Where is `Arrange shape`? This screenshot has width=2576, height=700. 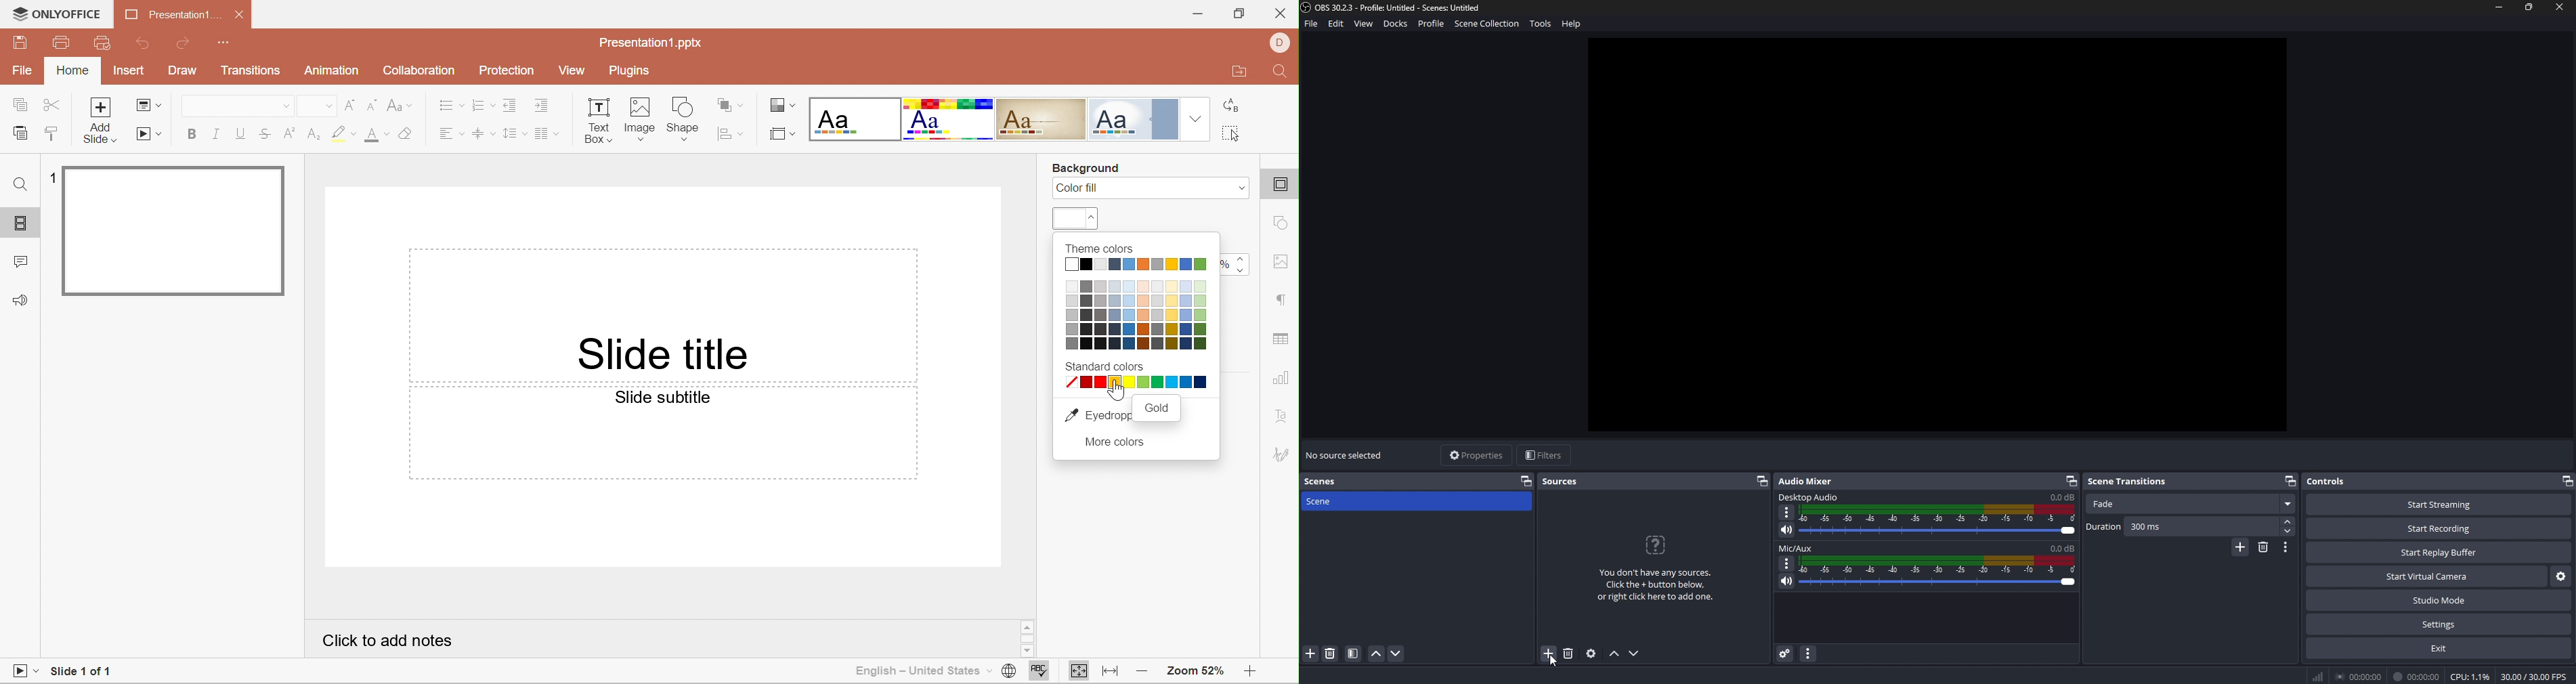
Arrange shape is located at coordinates (732, 104).